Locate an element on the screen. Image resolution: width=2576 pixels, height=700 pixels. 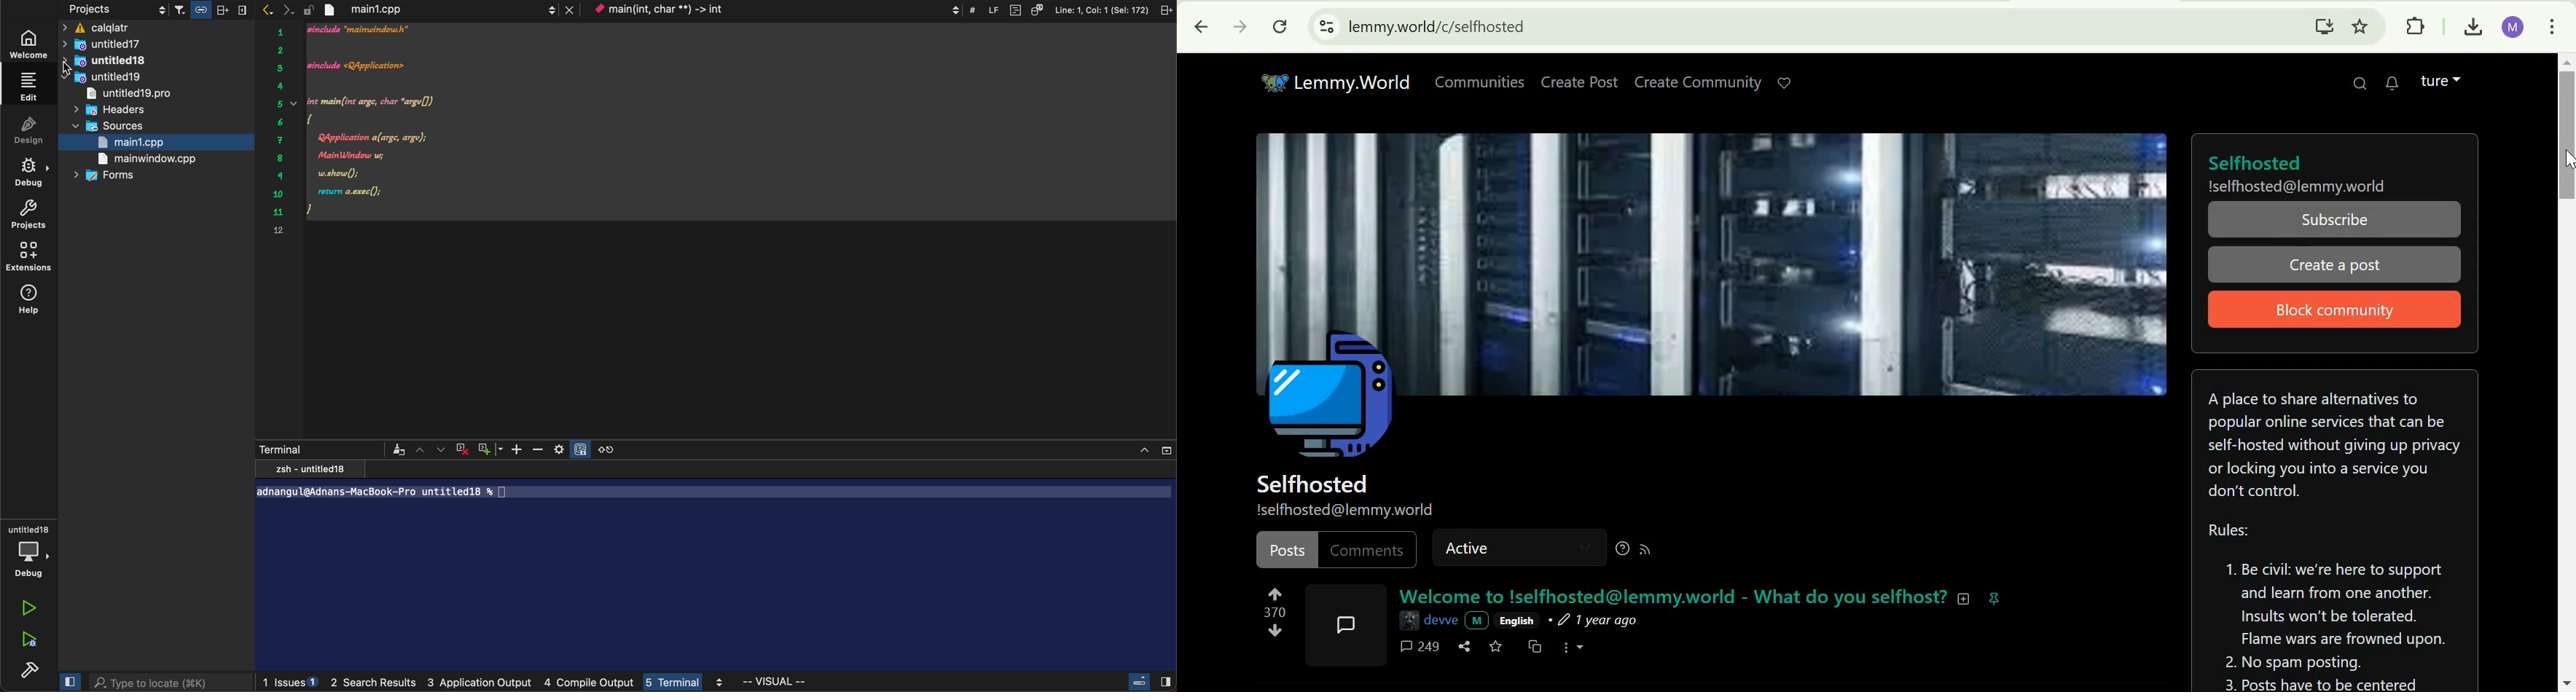
terminal is located at coordinates (714, 578).